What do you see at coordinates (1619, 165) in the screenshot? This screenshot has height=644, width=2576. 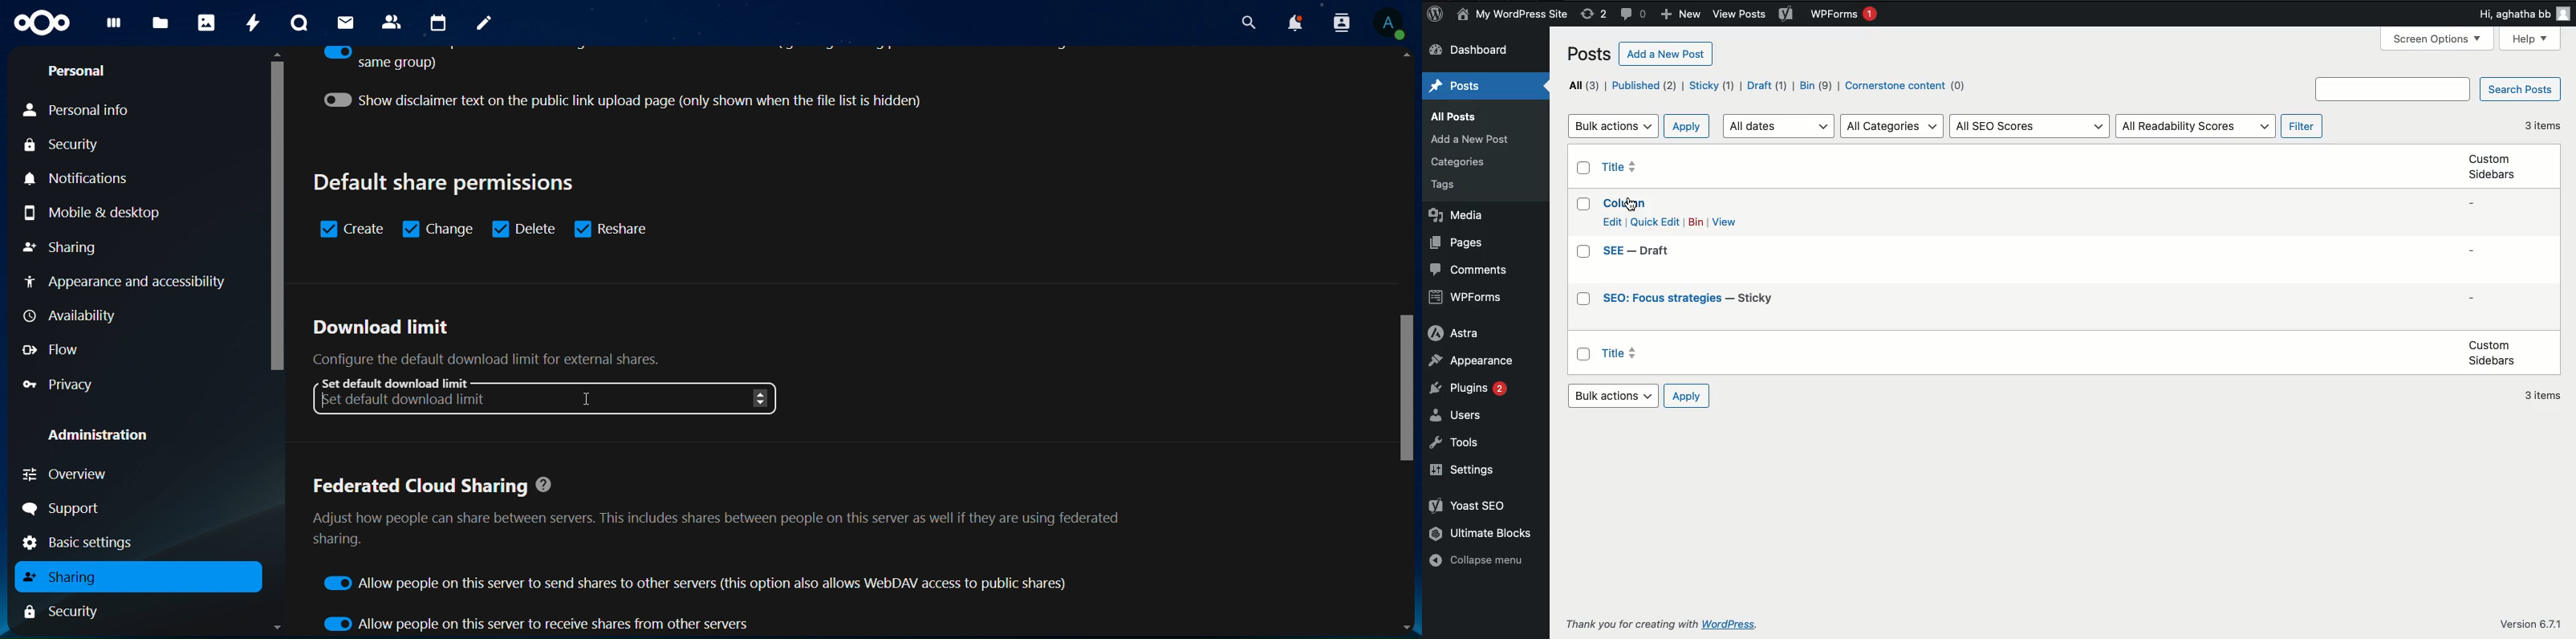 I see `Title` at bounding box center [1619, 165].